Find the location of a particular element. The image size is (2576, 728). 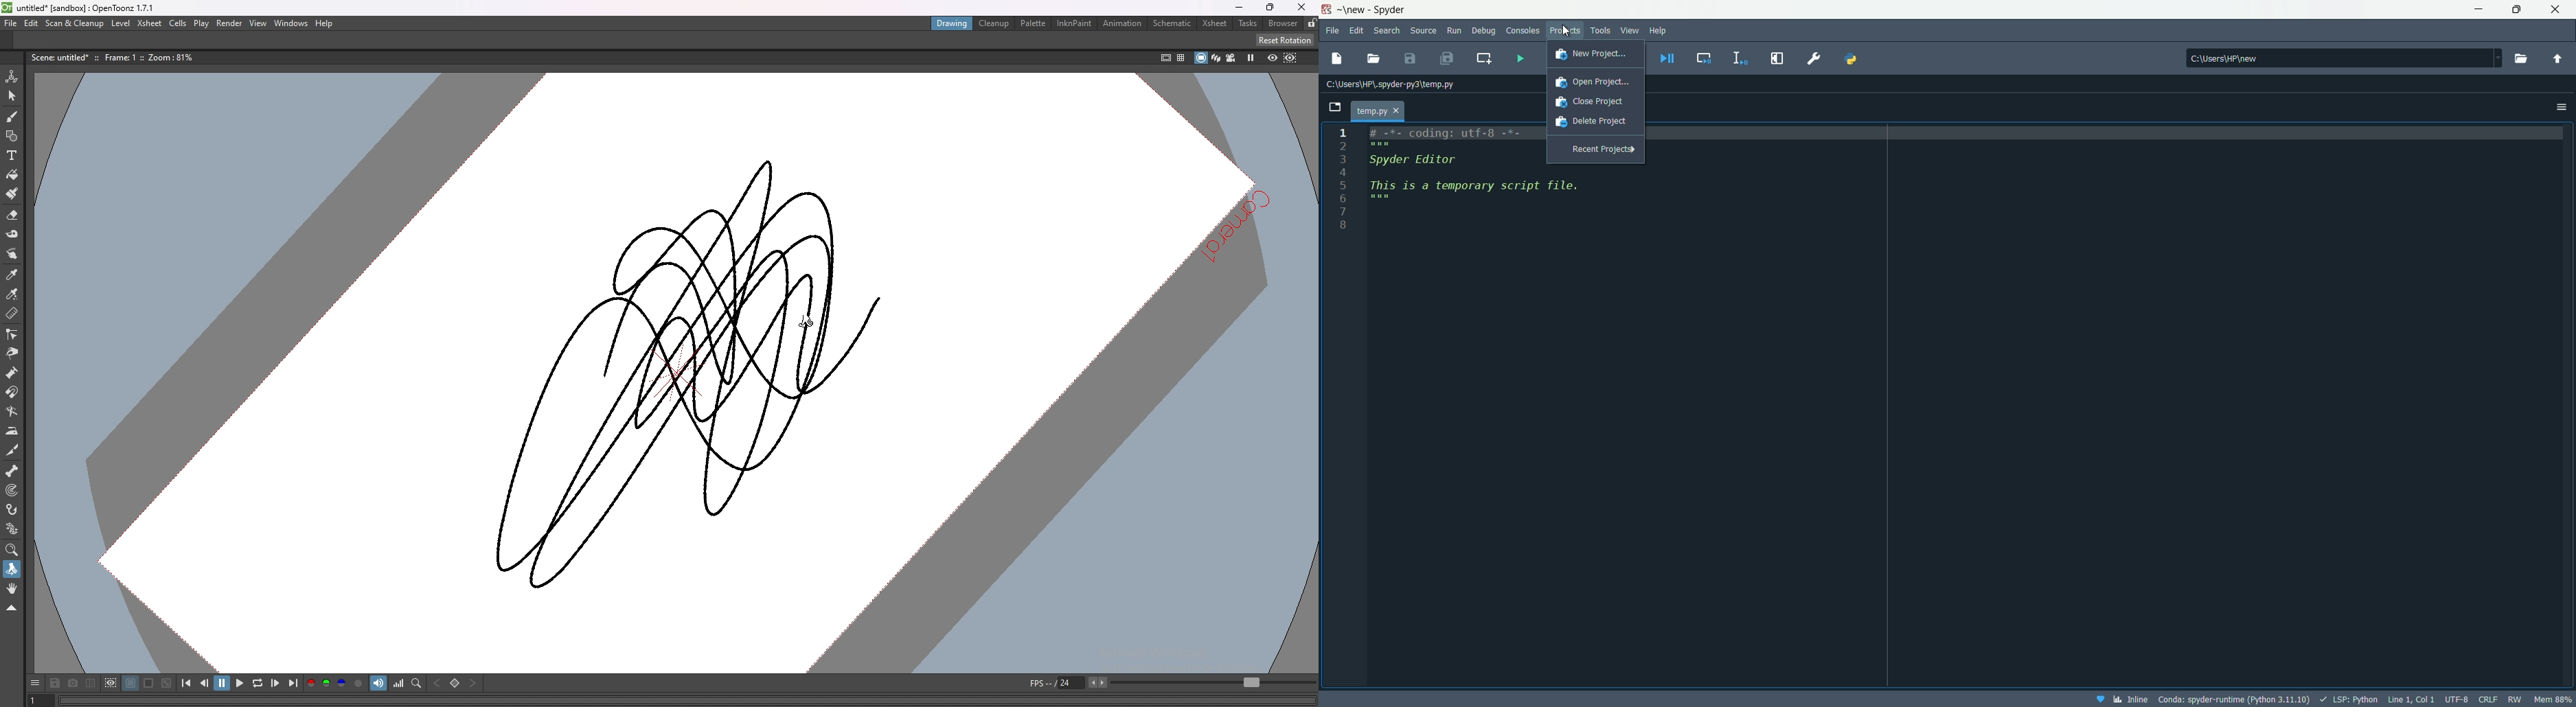

Browse working directory is located at coordinates (2522, 56).